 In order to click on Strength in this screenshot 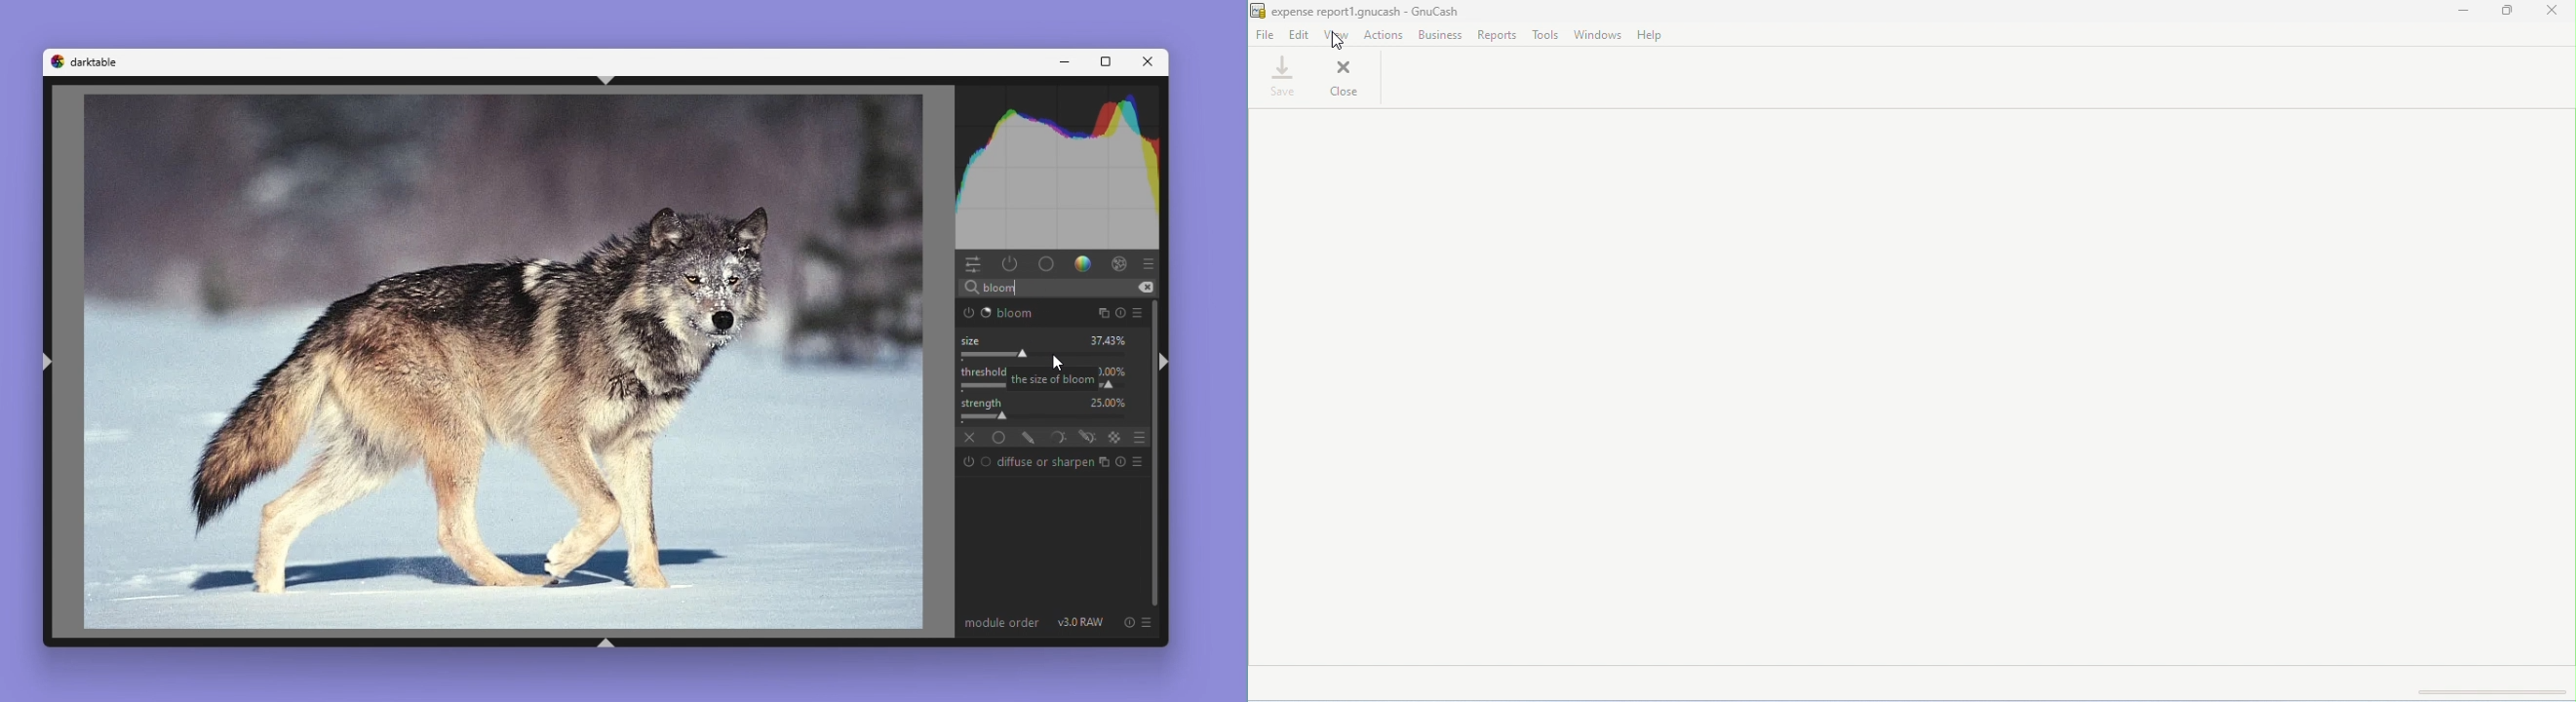, I will do `click(984, 402)`.